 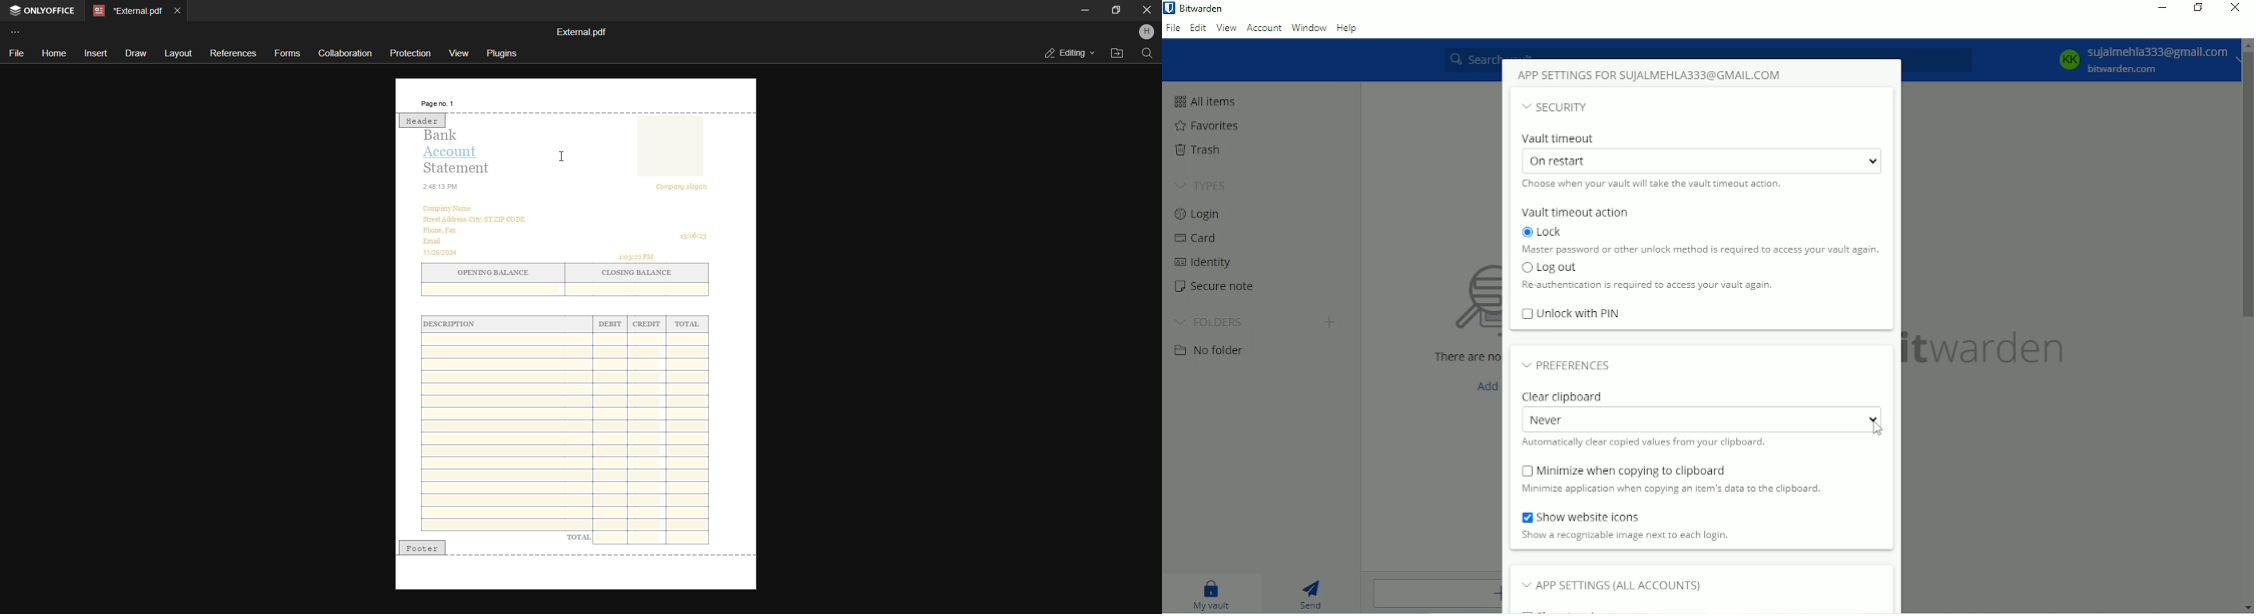 I want to click on Re authentication is required to access your vault again., so click(x=1647, y=287).